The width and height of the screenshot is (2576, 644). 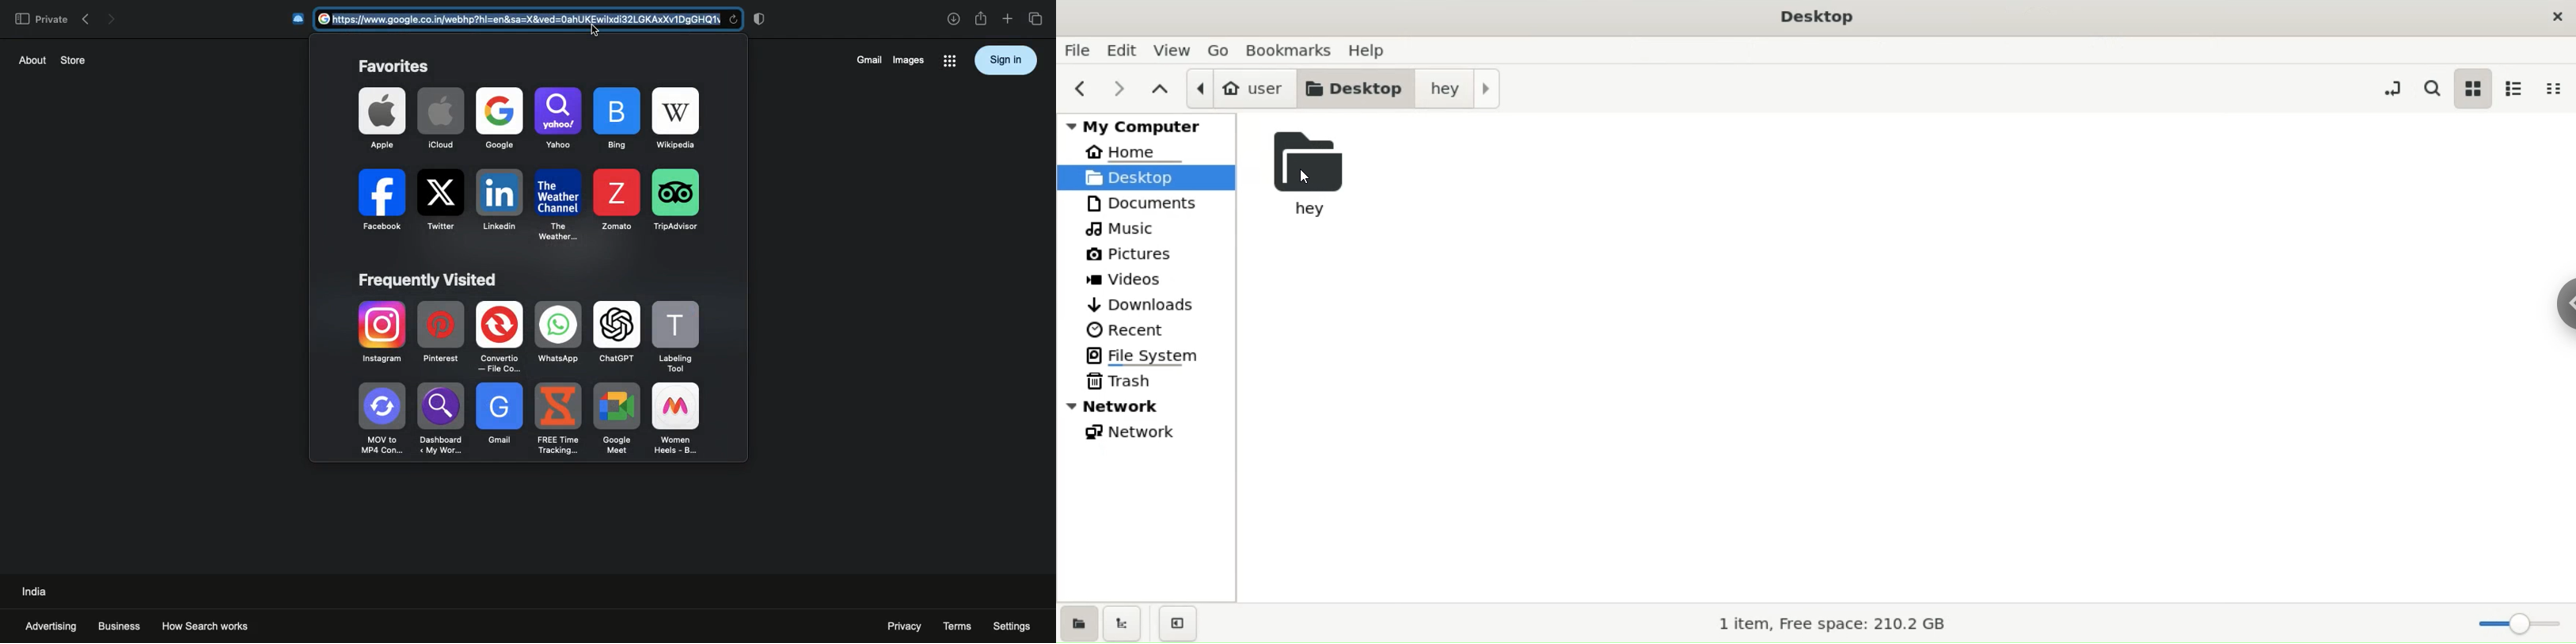 I want to click on terms, so click(x=958, y=625).